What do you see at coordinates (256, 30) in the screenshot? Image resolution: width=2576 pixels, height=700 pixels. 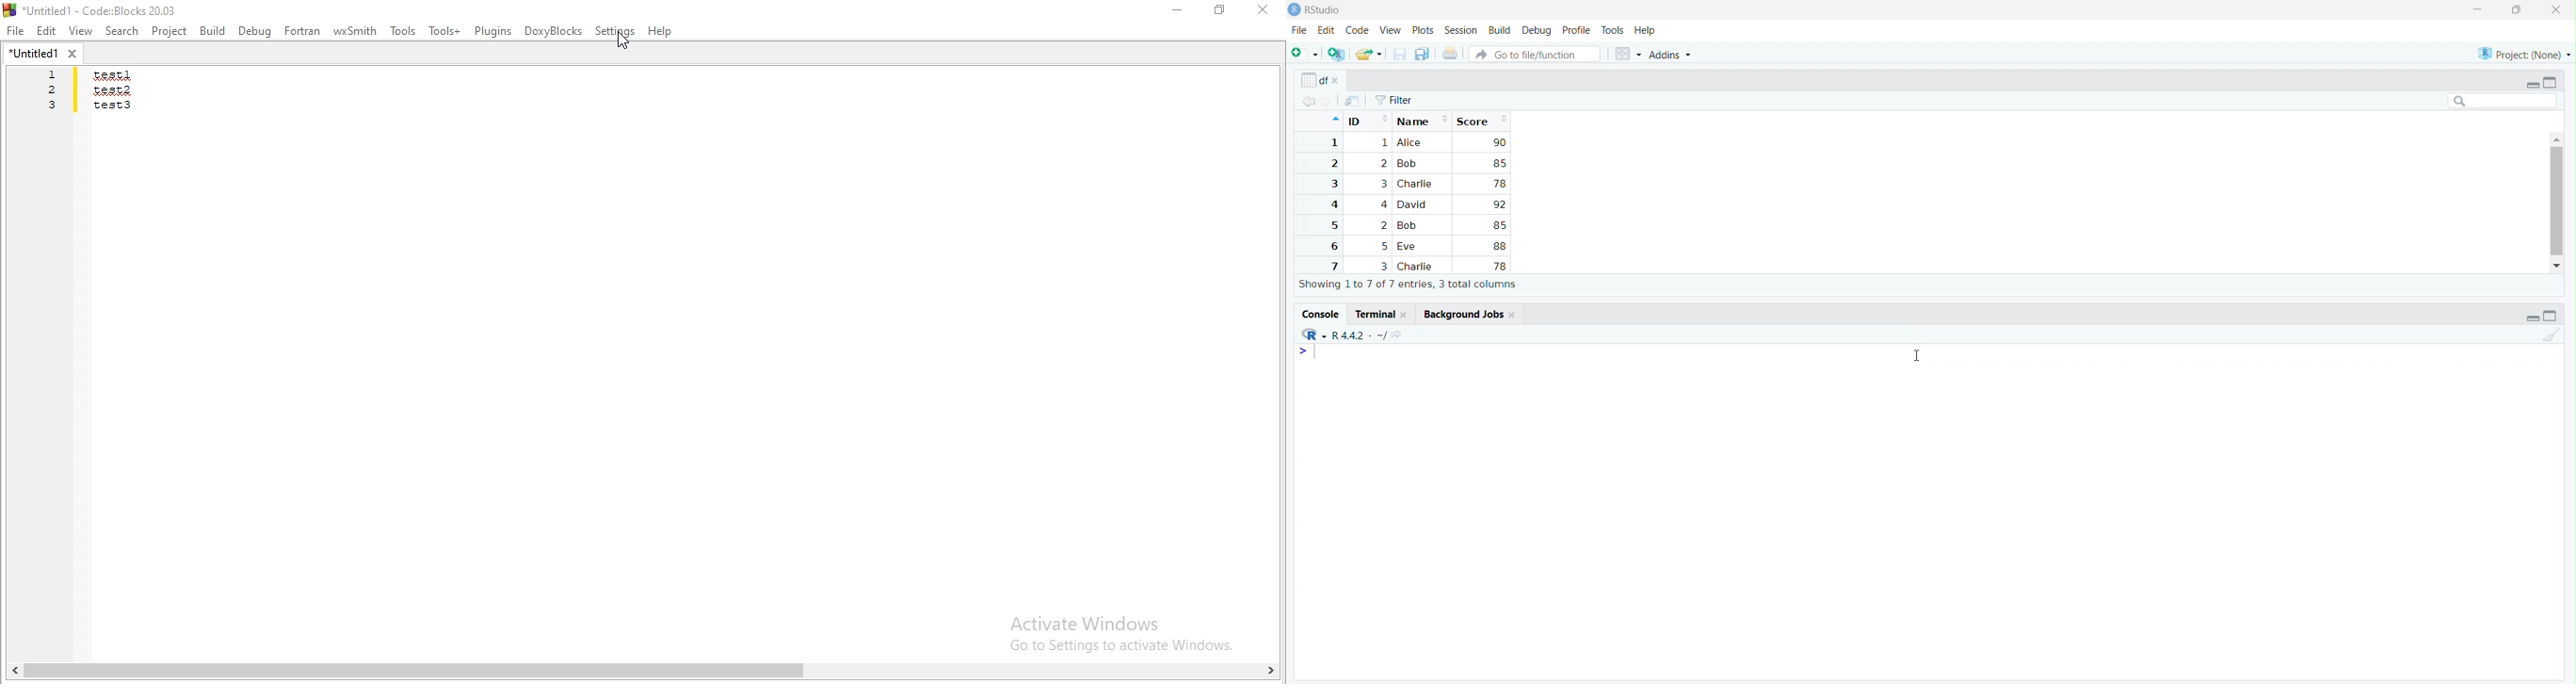 I see `Debug ` at bounding box center [256, 30].